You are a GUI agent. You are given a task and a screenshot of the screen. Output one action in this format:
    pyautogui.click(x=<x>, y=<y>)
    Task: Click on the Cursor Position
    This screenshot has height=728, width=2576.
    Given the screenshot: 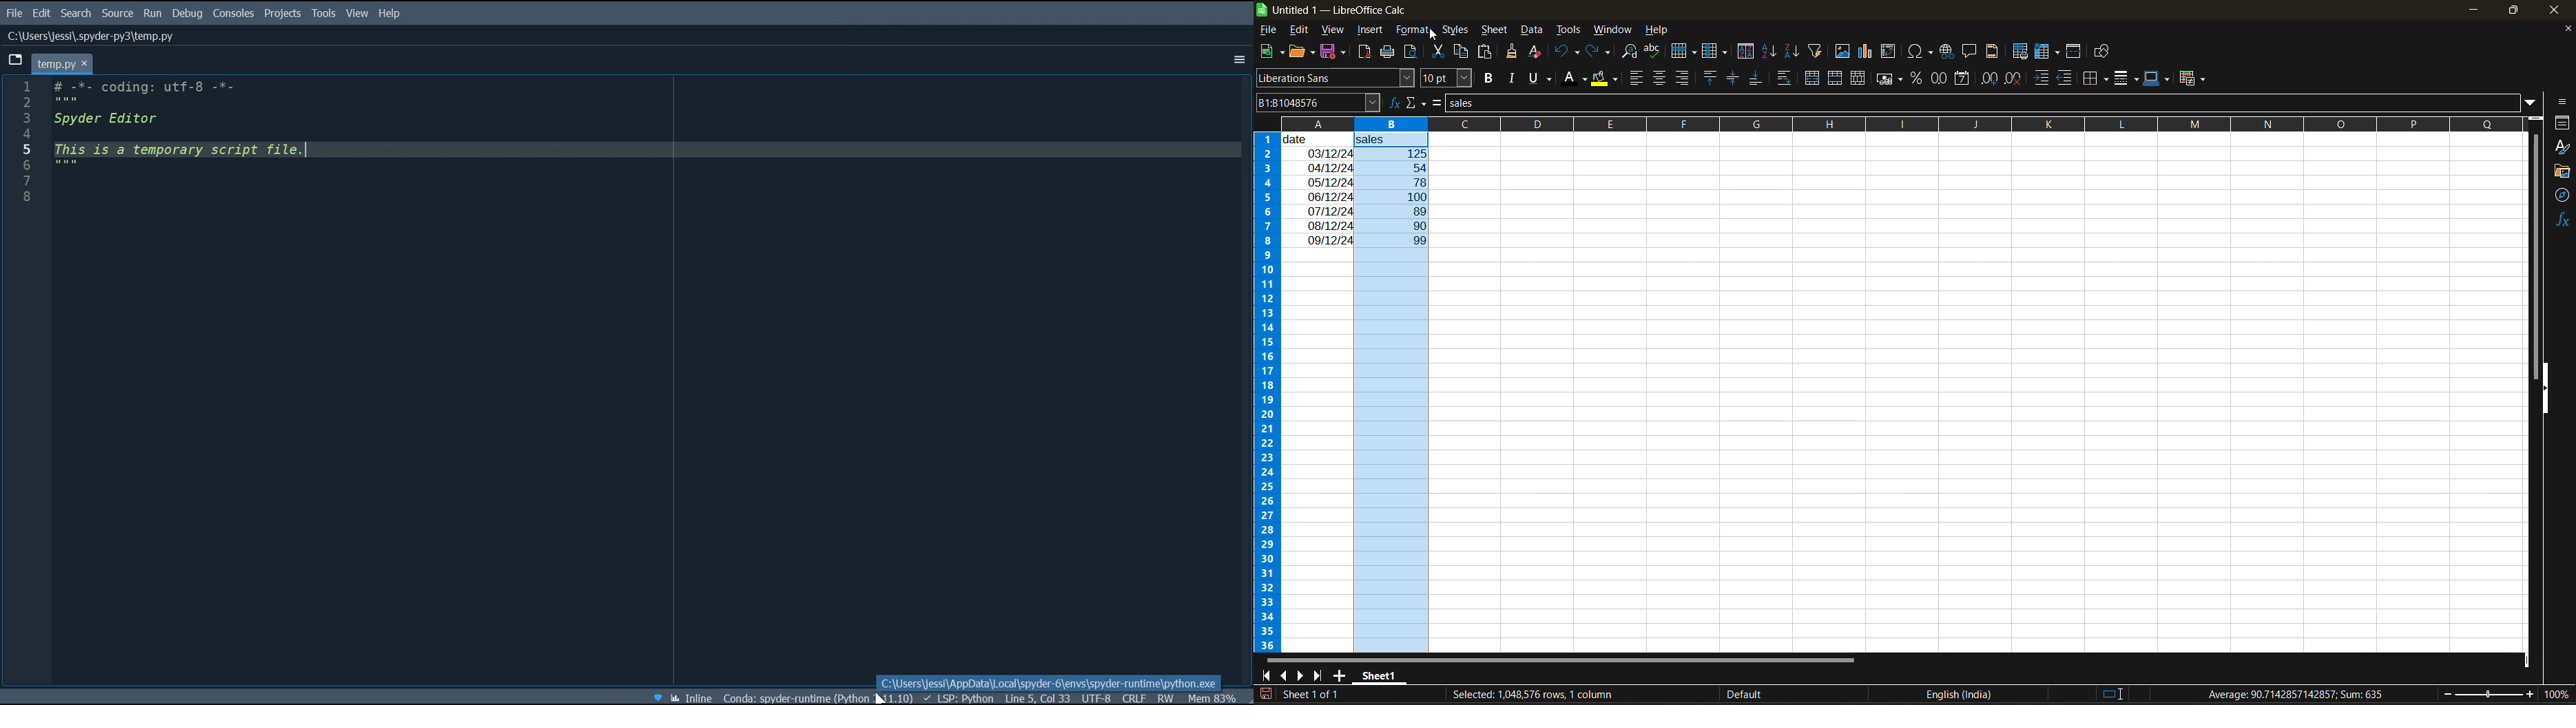 What is the action you would take?
    pyautogui.click(x=1036, y=697)
    